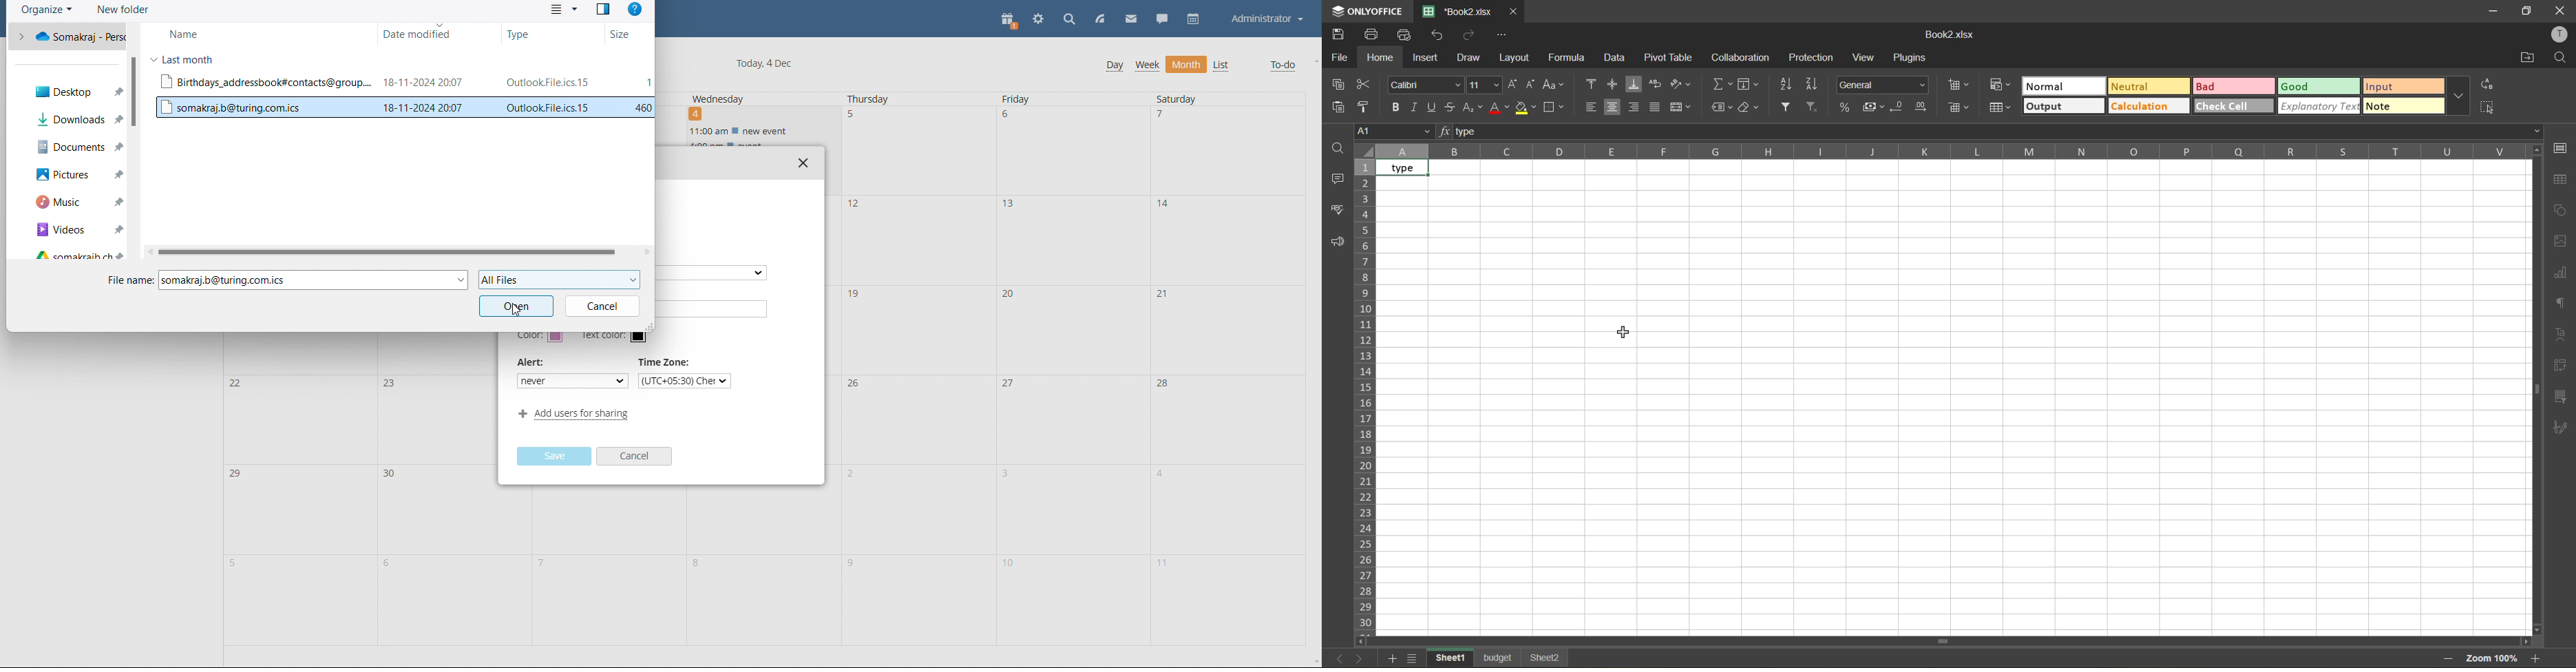 The height and width of the screenshot is (672, 2576). What do you see at coordinates (2148, 86) in the screenshot?
I see `neutral` at bounding box center [2148, 86].